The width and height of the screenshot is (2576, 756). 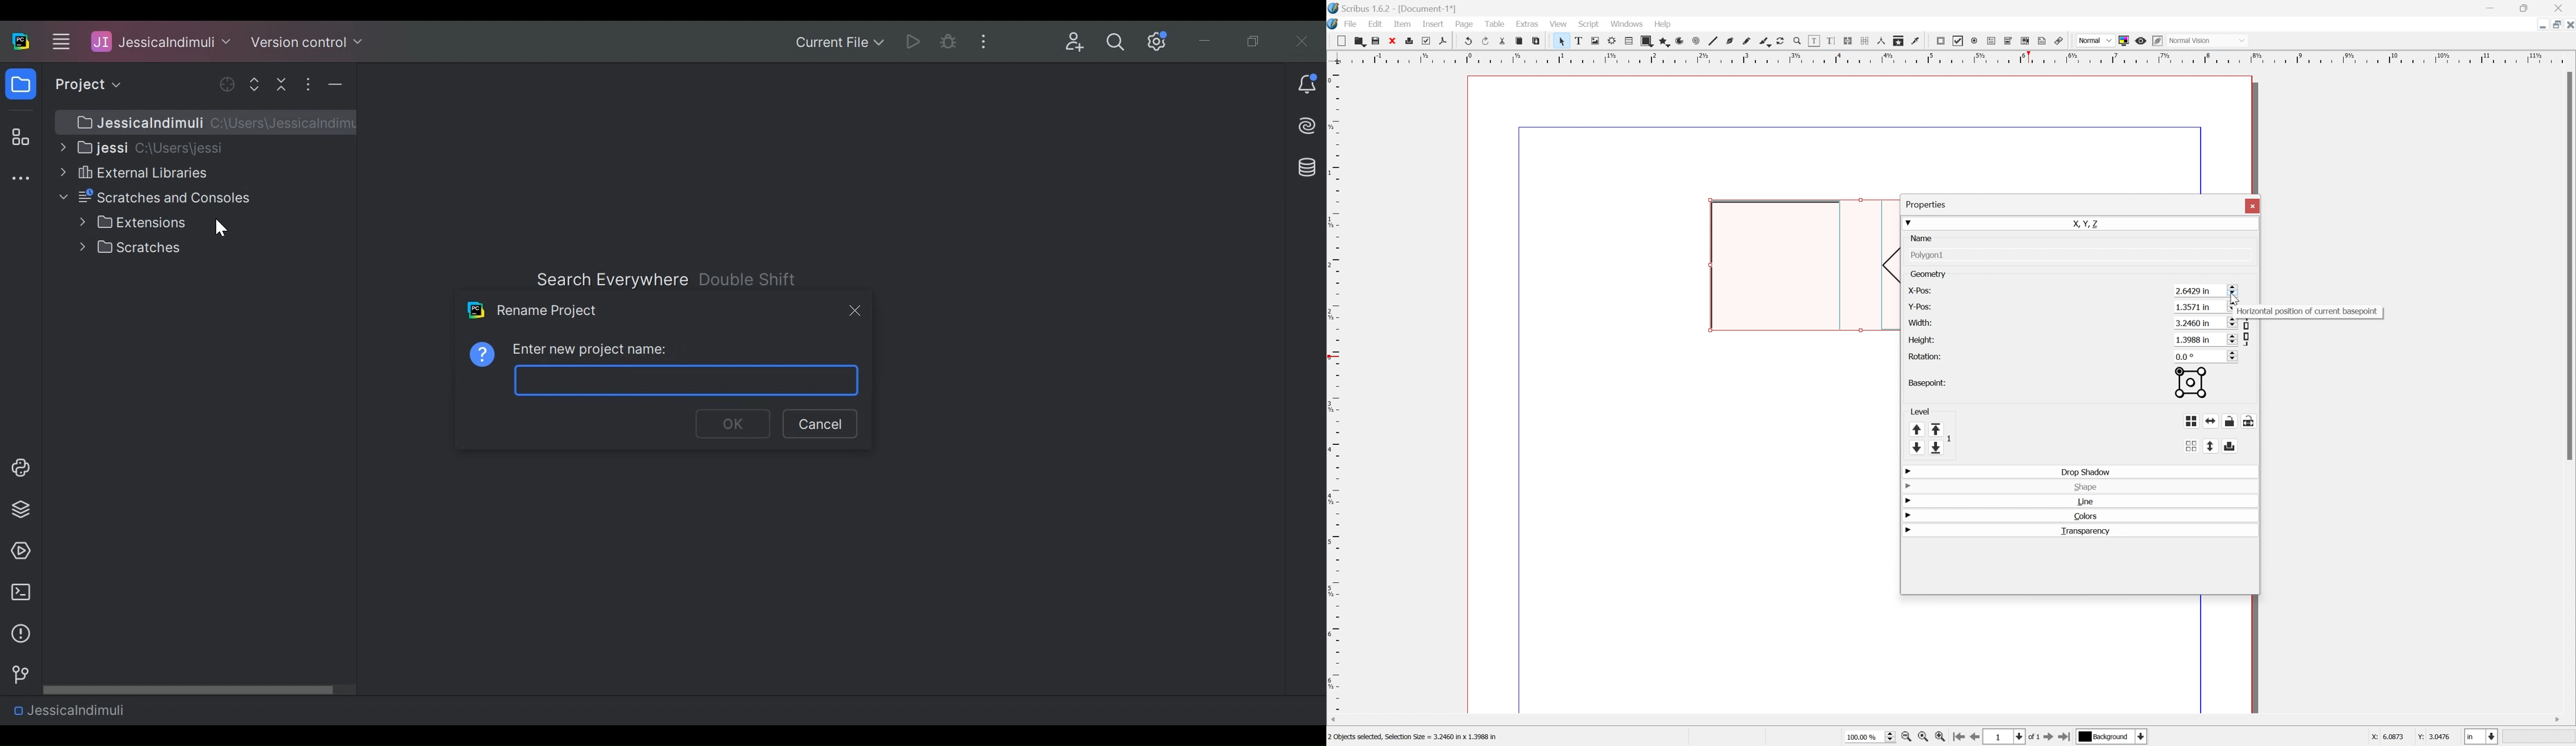 I want to click on help, so click(x=1665, y=24).